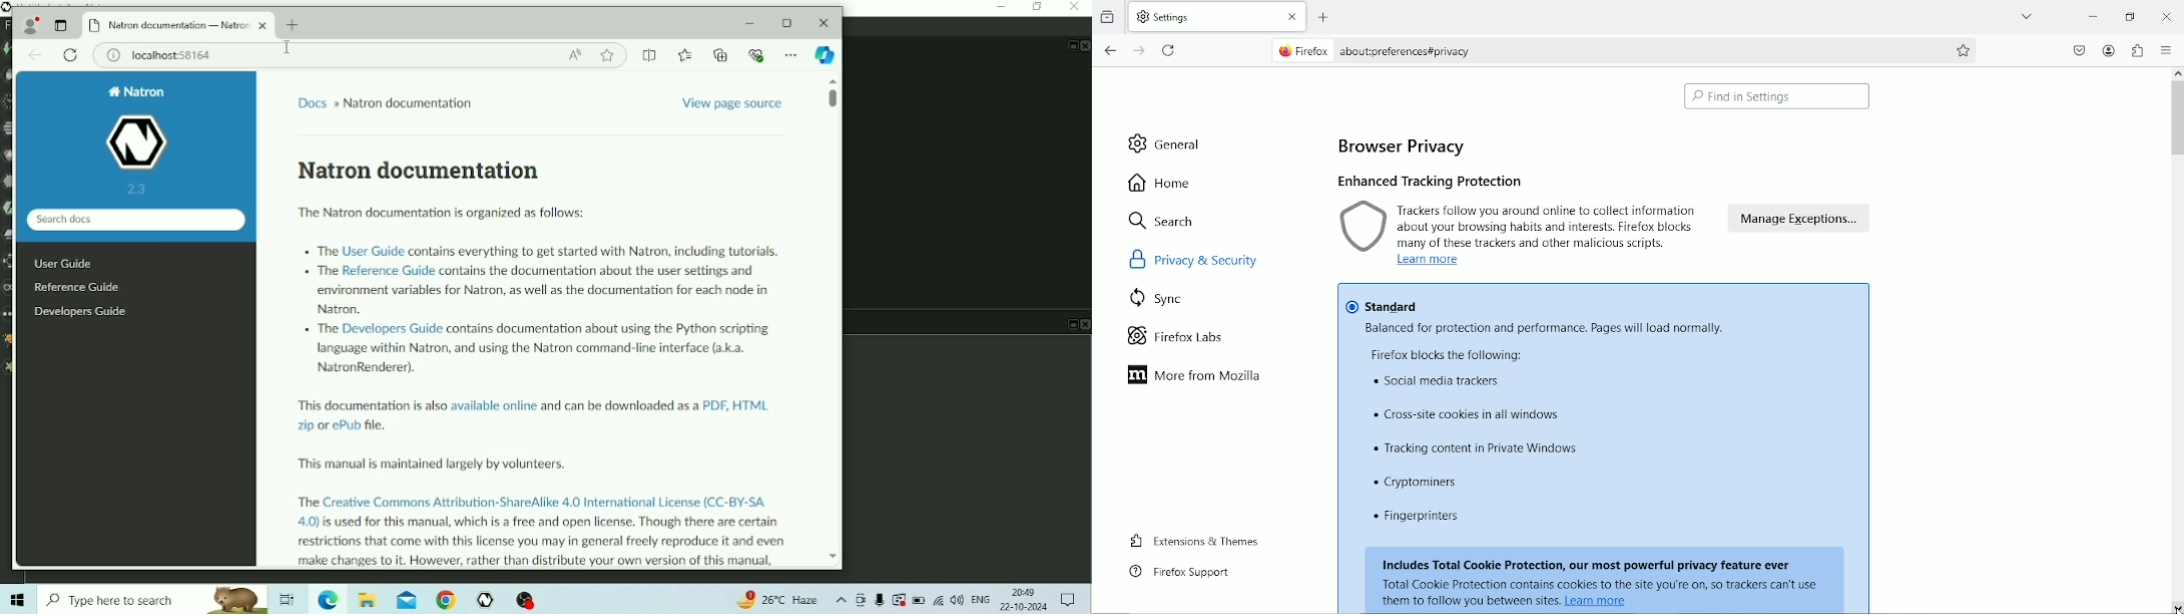  What do you see at coordinates (1109, 15) in the screenshot?
I see `view recent browsing` at bounding box center [1109, 15].